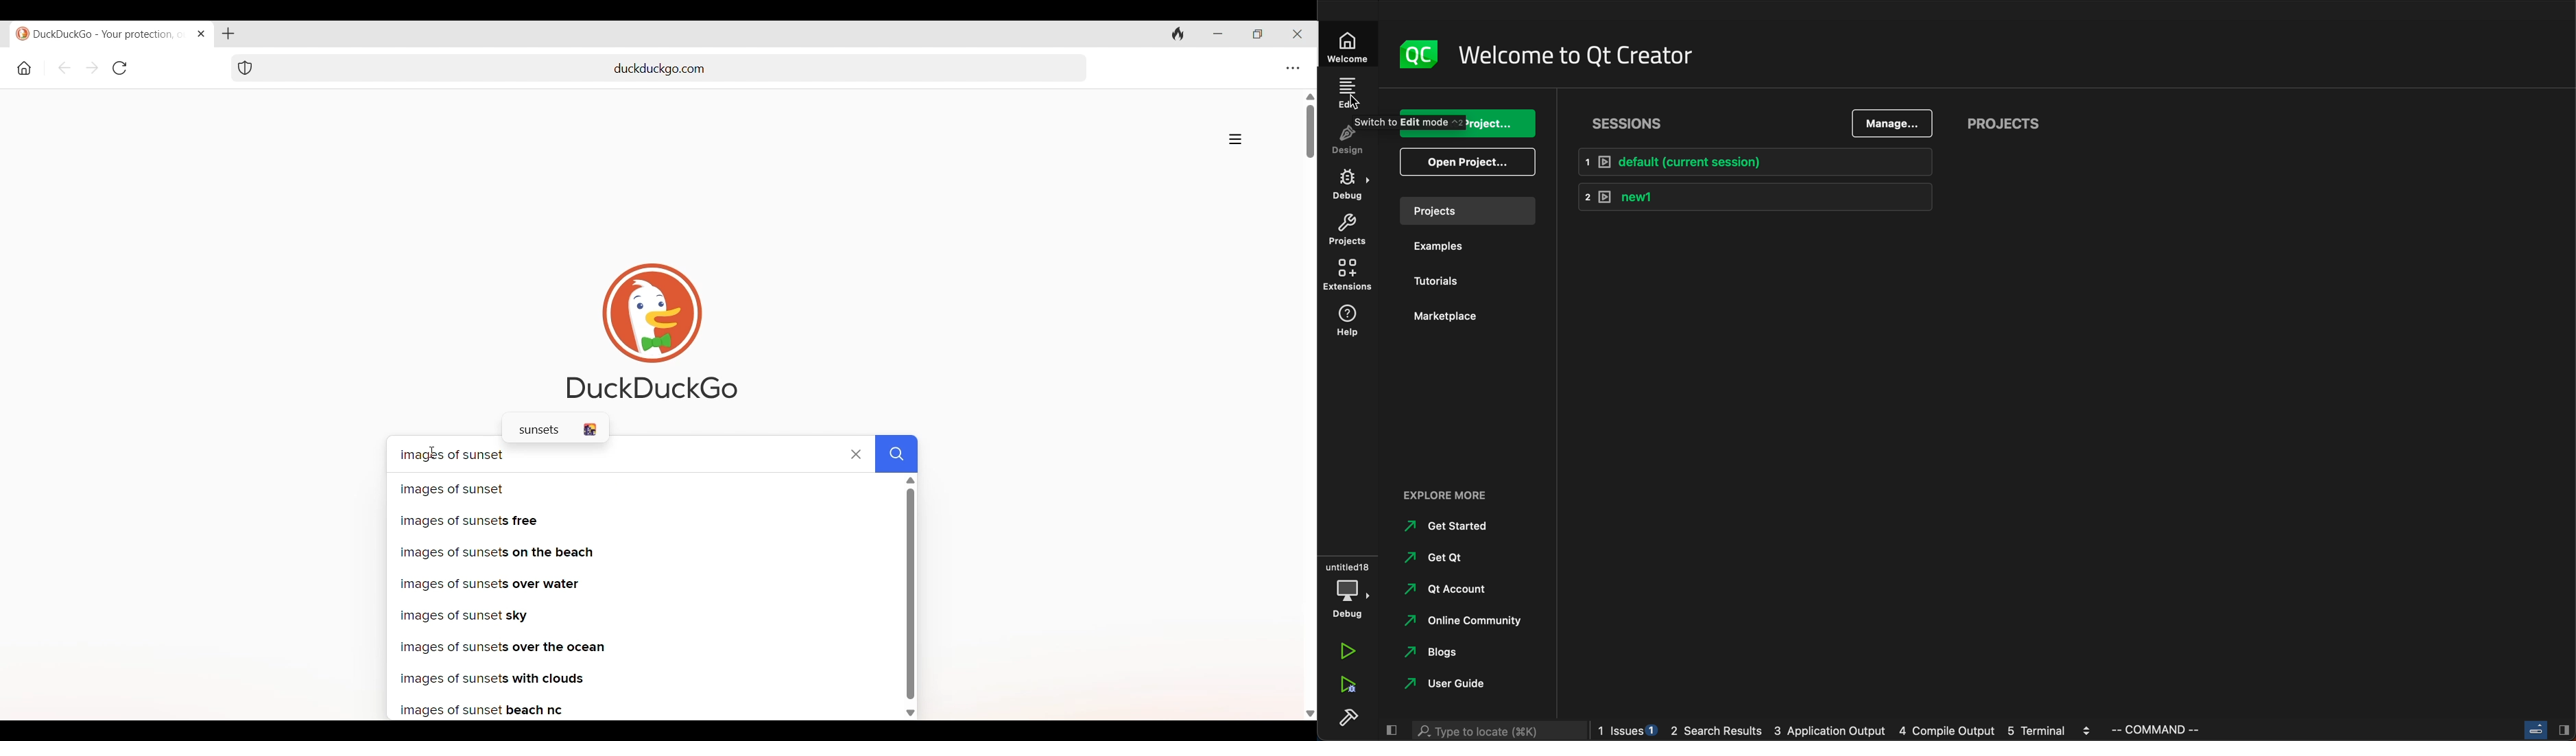 This screenshot has height=756, width=2576. What do you see at coordinates (1461, 623) in the screenshot?
I see `community` at bounding box center [1461, 623].